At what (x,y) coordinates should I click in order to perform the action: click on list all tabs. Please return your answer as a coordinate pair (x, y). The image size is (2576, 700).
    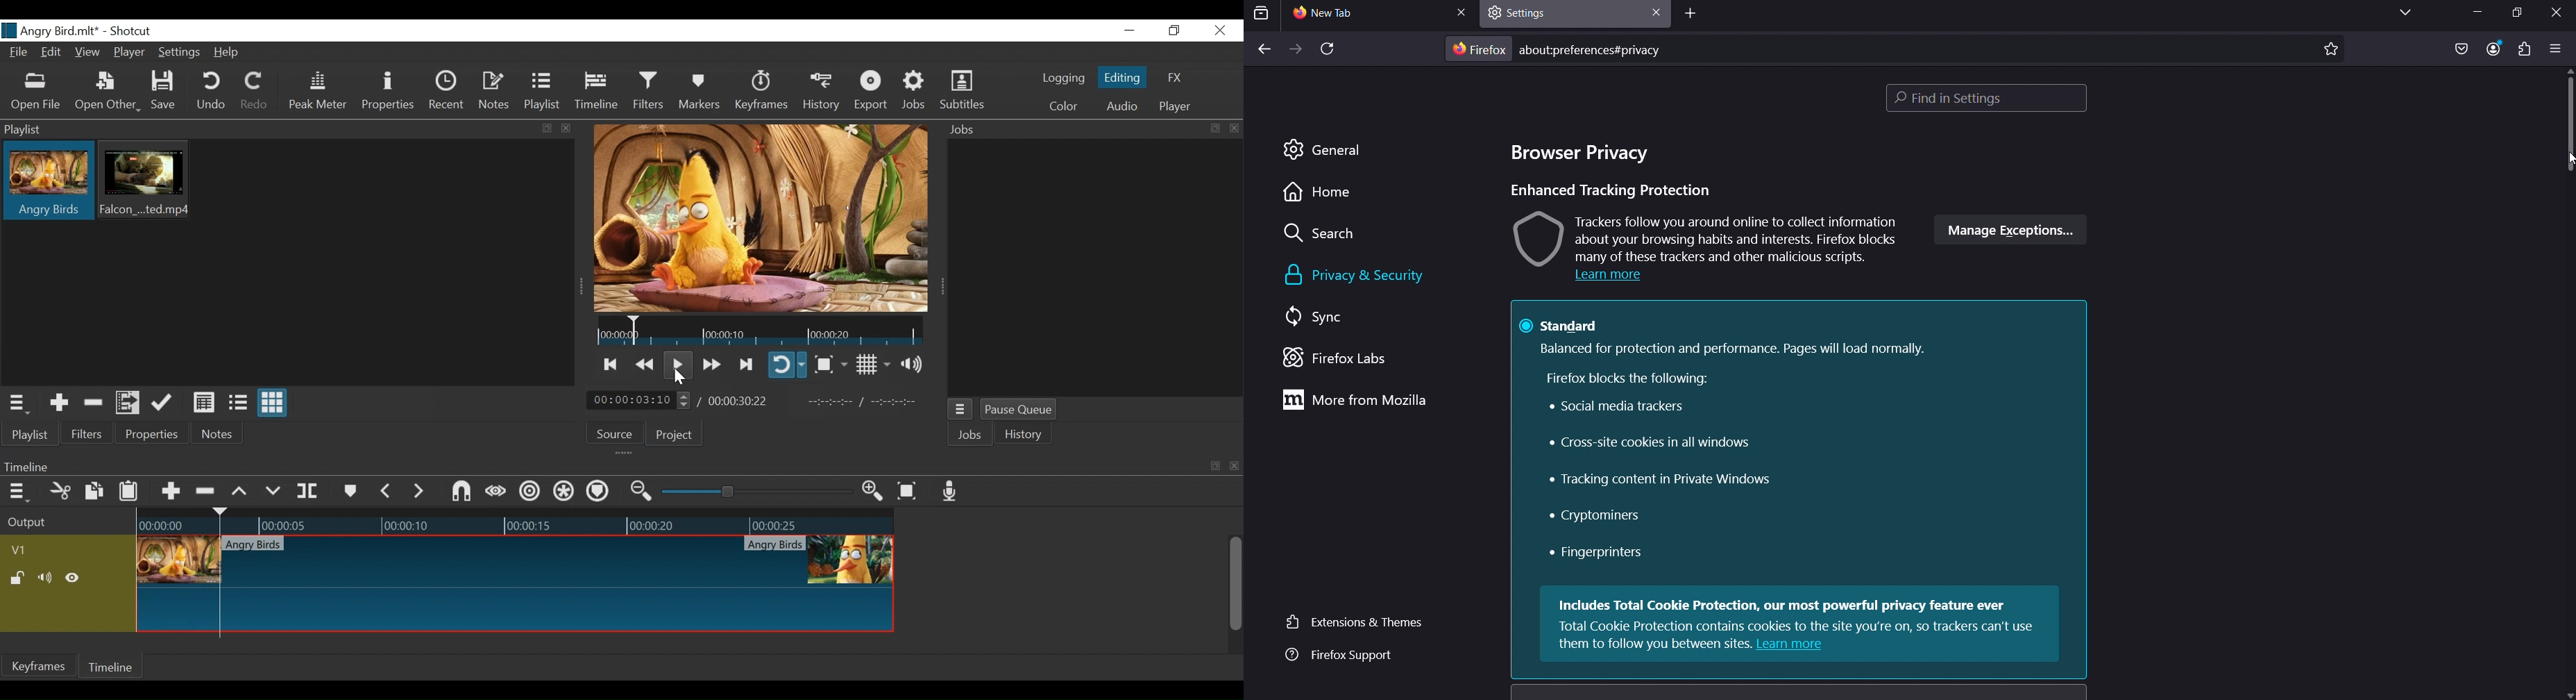
    Looking at the image, I should click on (2400, 13).